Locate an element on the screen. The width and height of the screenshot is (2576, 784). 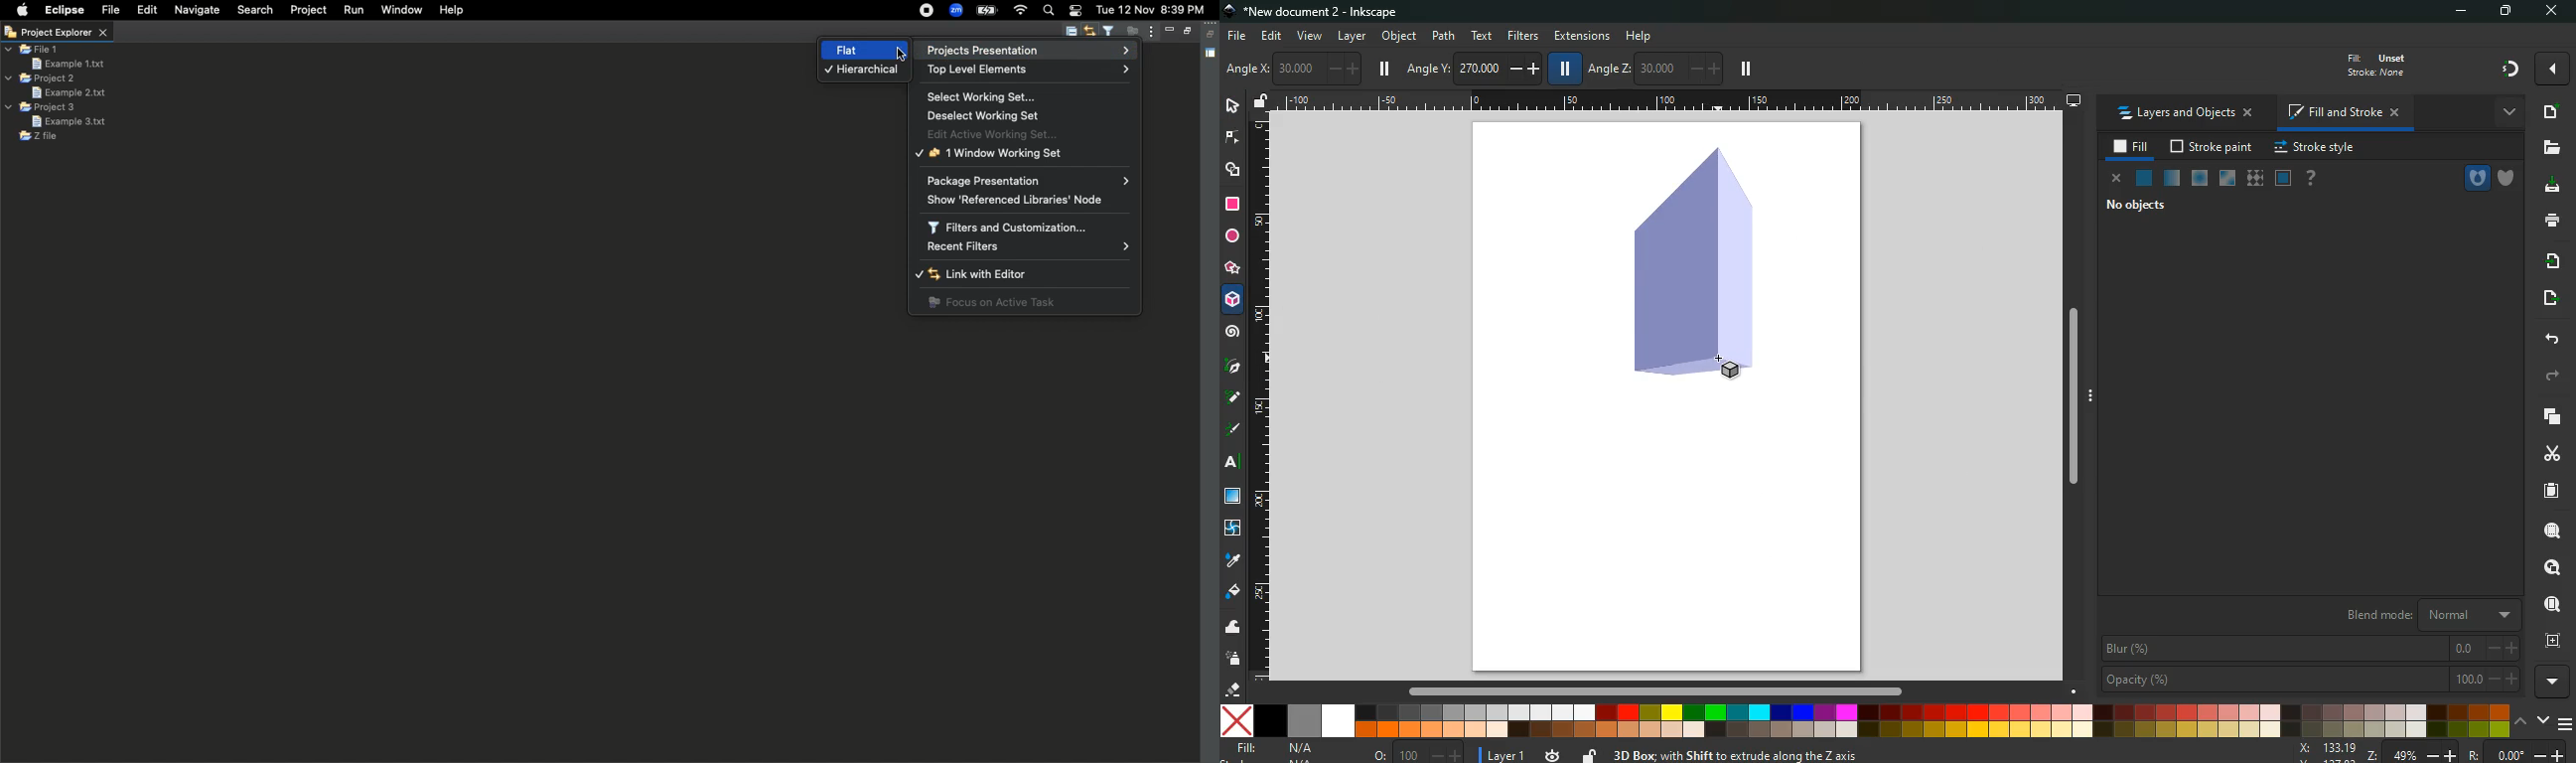
paper is located at coordinates (2549, 491).